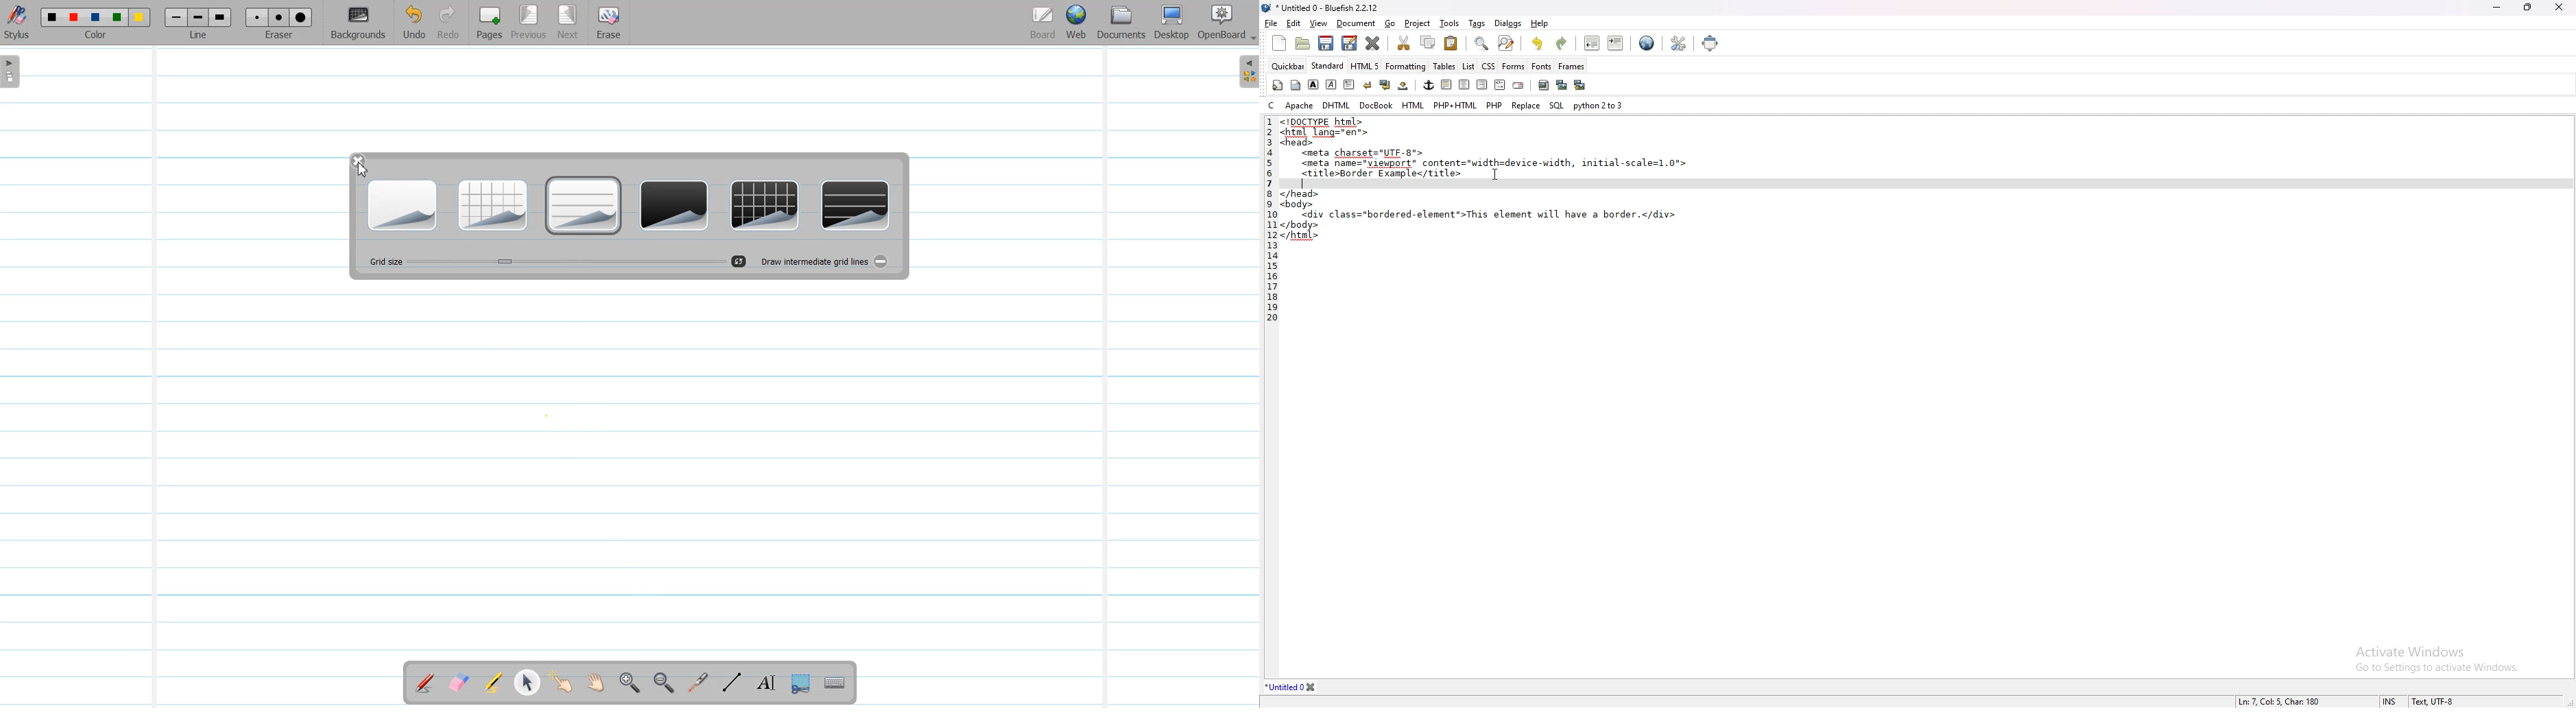 This screenshot has width=2576, height=728. I want to click on INS, so click(2392, 701).